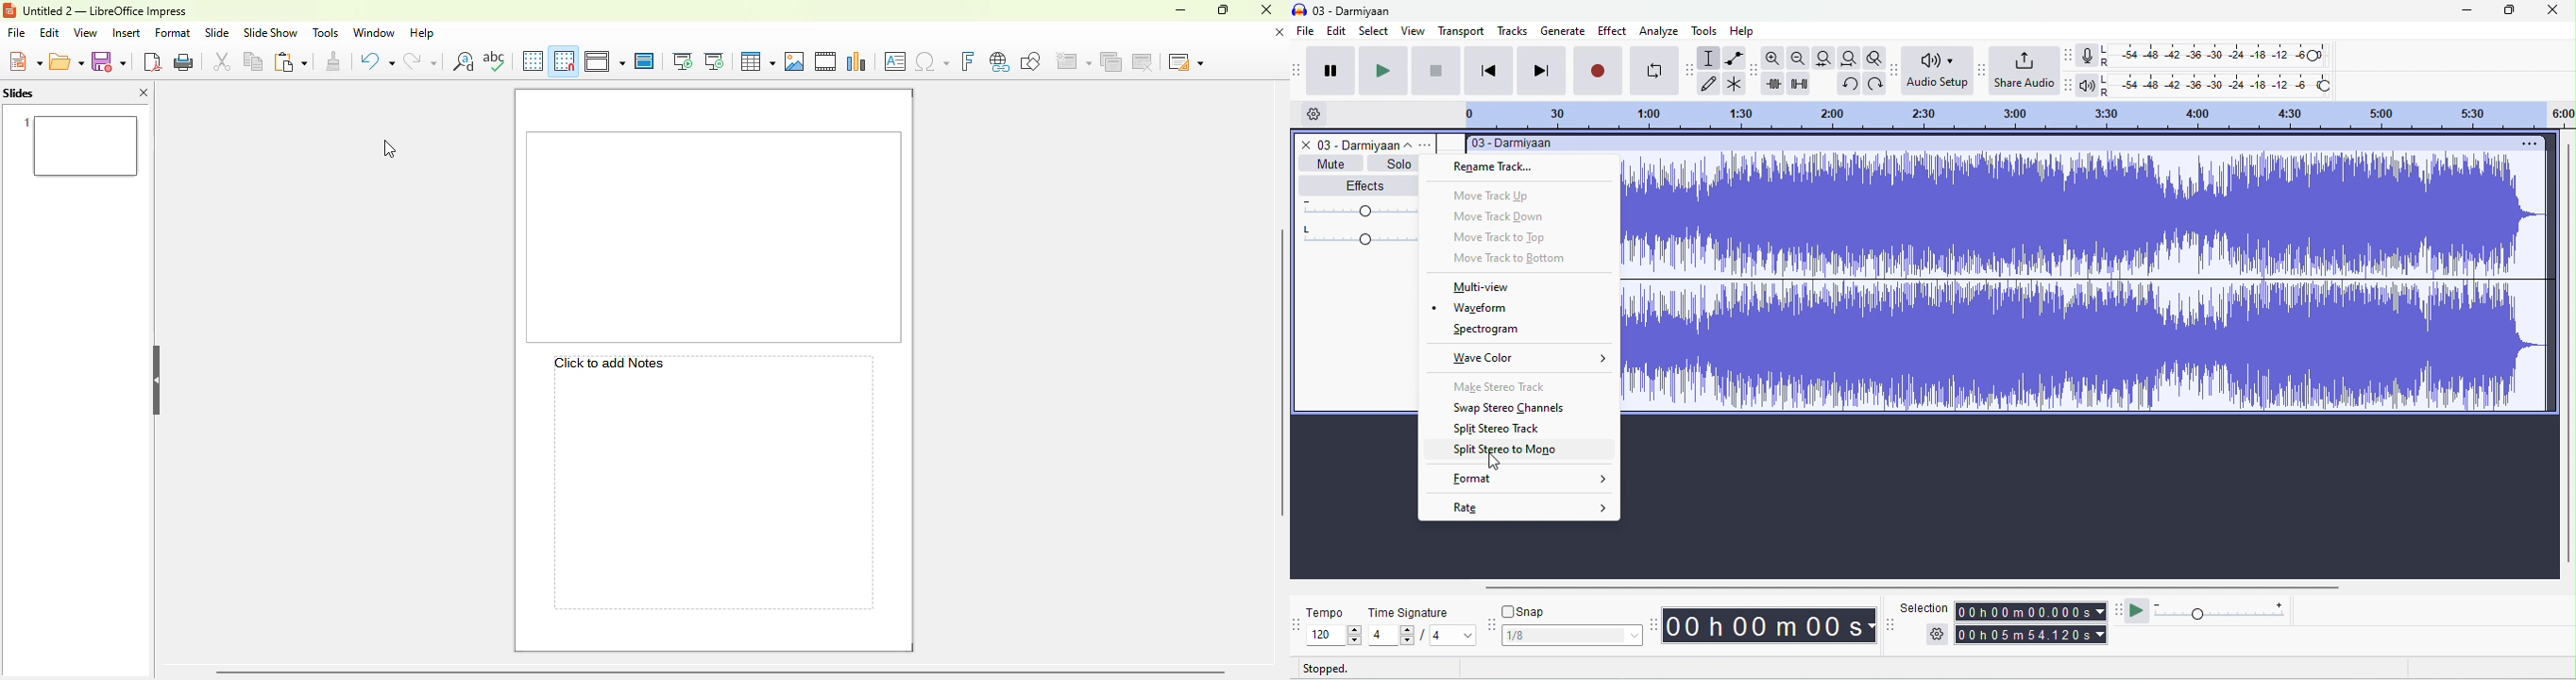 Image resolution: width=2576 pixels, height=700 pixels. Describe the element at coordinates (333, 61) in the screenshot. I see `clone formatting` at that location.